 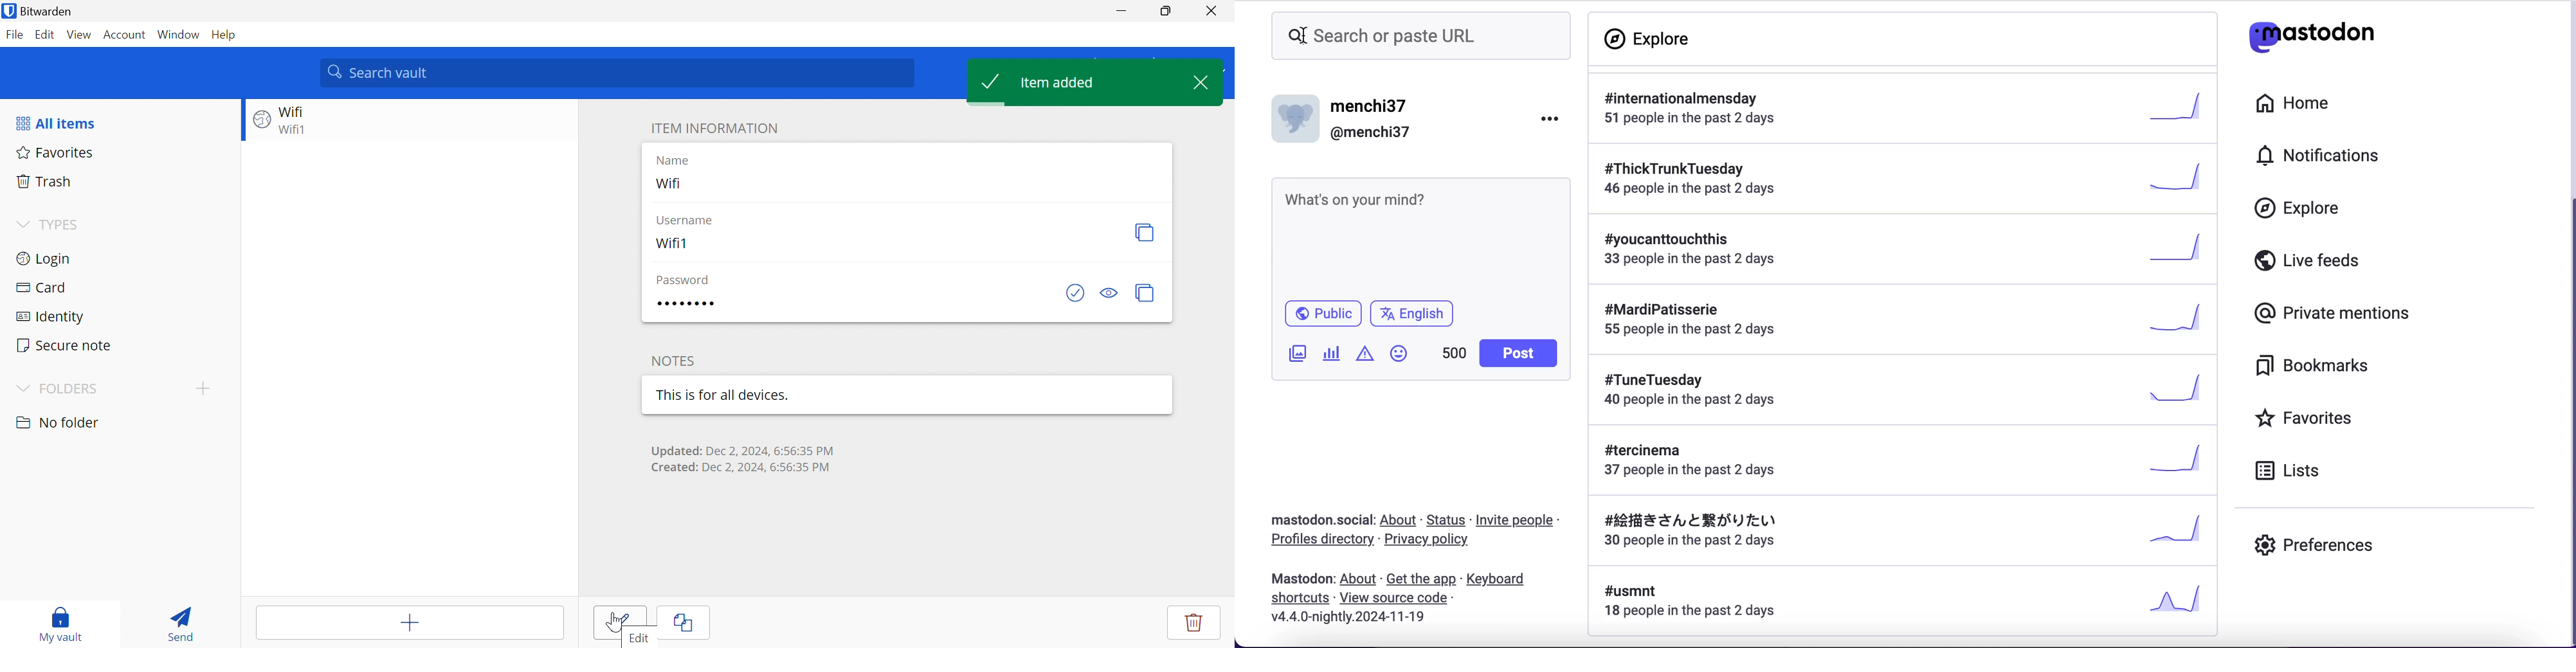 What do you see at coordinates (682, 621) in the screenshot?
I see `Clone` at bounding box center [682, 621].